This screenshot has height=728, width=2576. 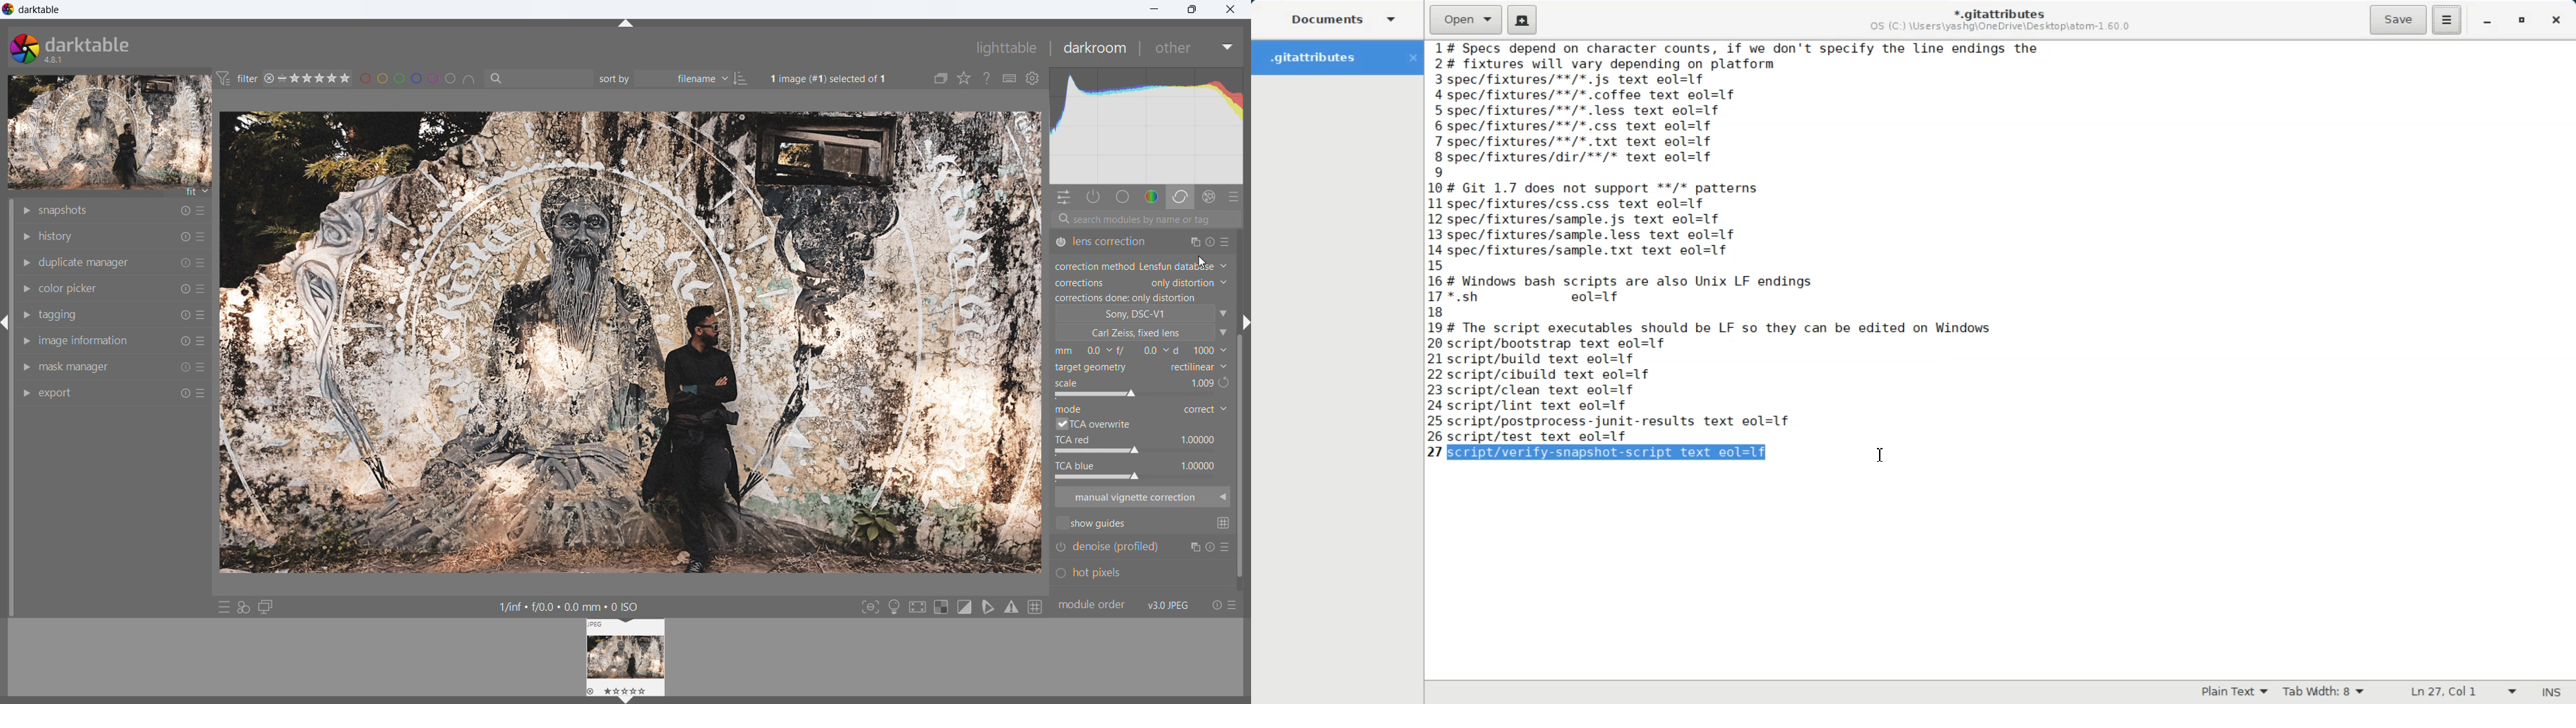 What do you see at coordinates (1142, 497) in the screenshot?
I see `manual vignette correction` at bounding box center [1142, 497].